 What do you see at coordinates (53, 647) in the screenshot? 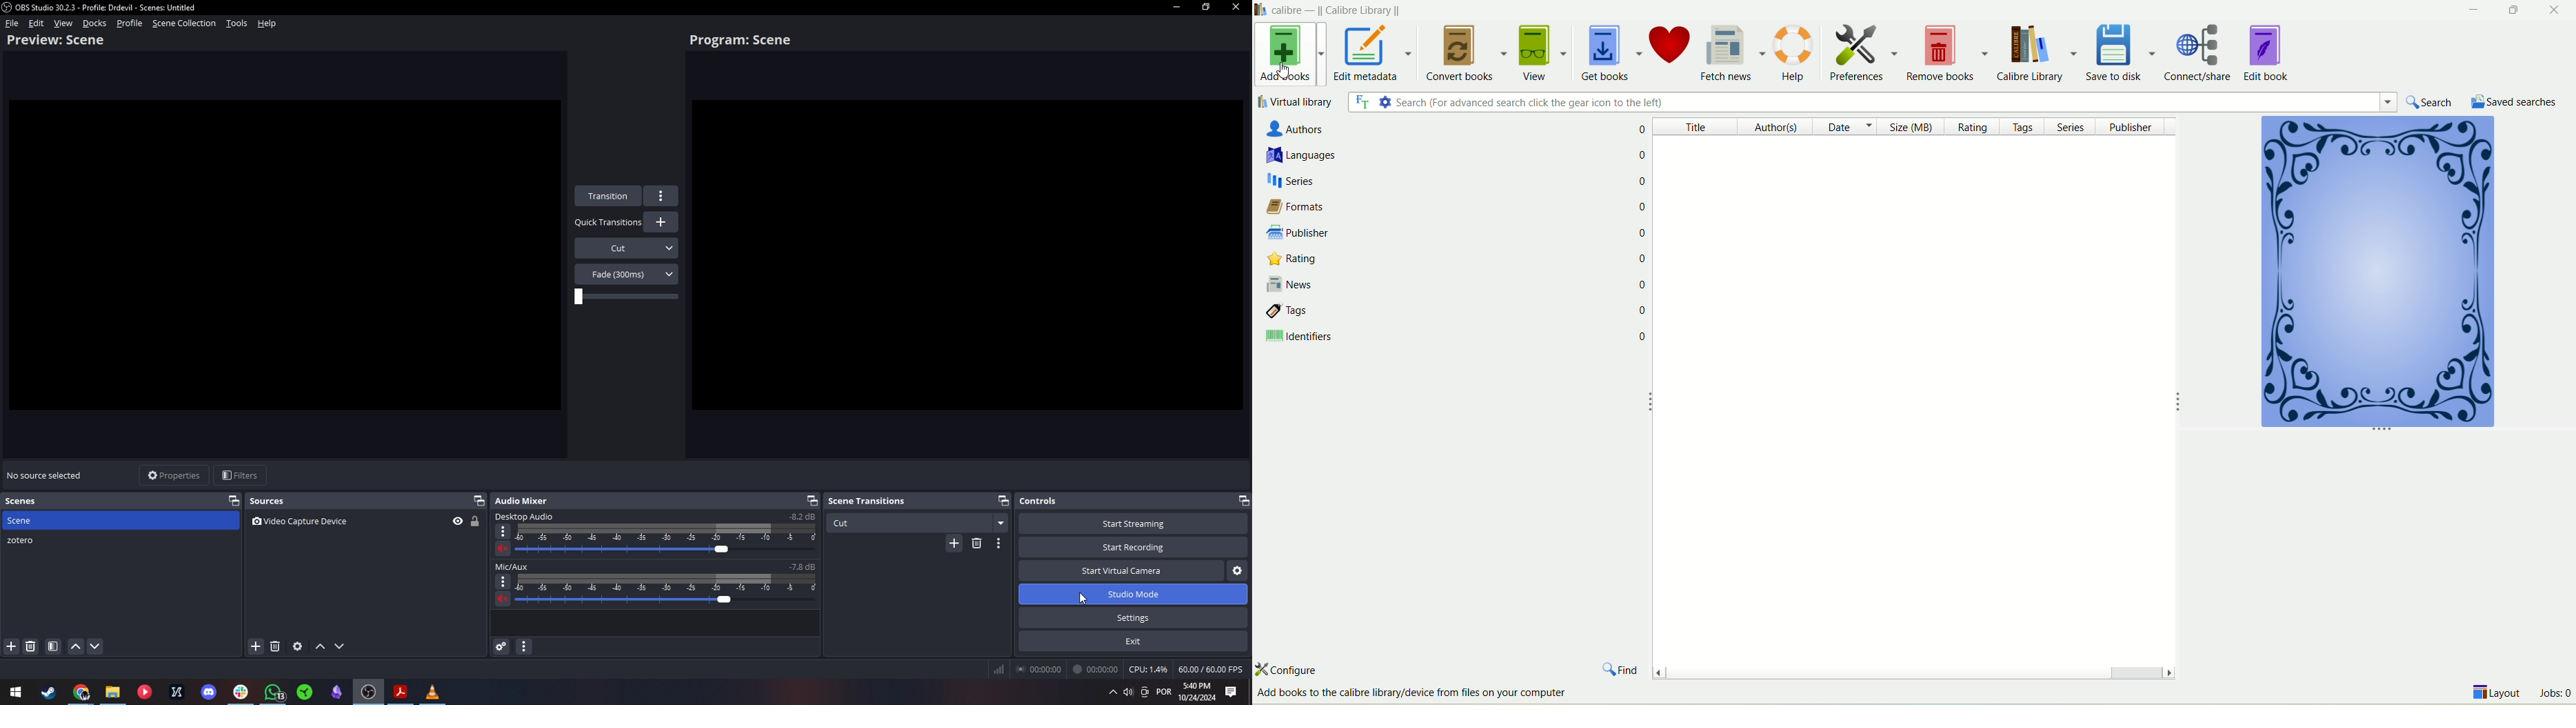
I see `Scene filters` at bounding box center [53, 647].